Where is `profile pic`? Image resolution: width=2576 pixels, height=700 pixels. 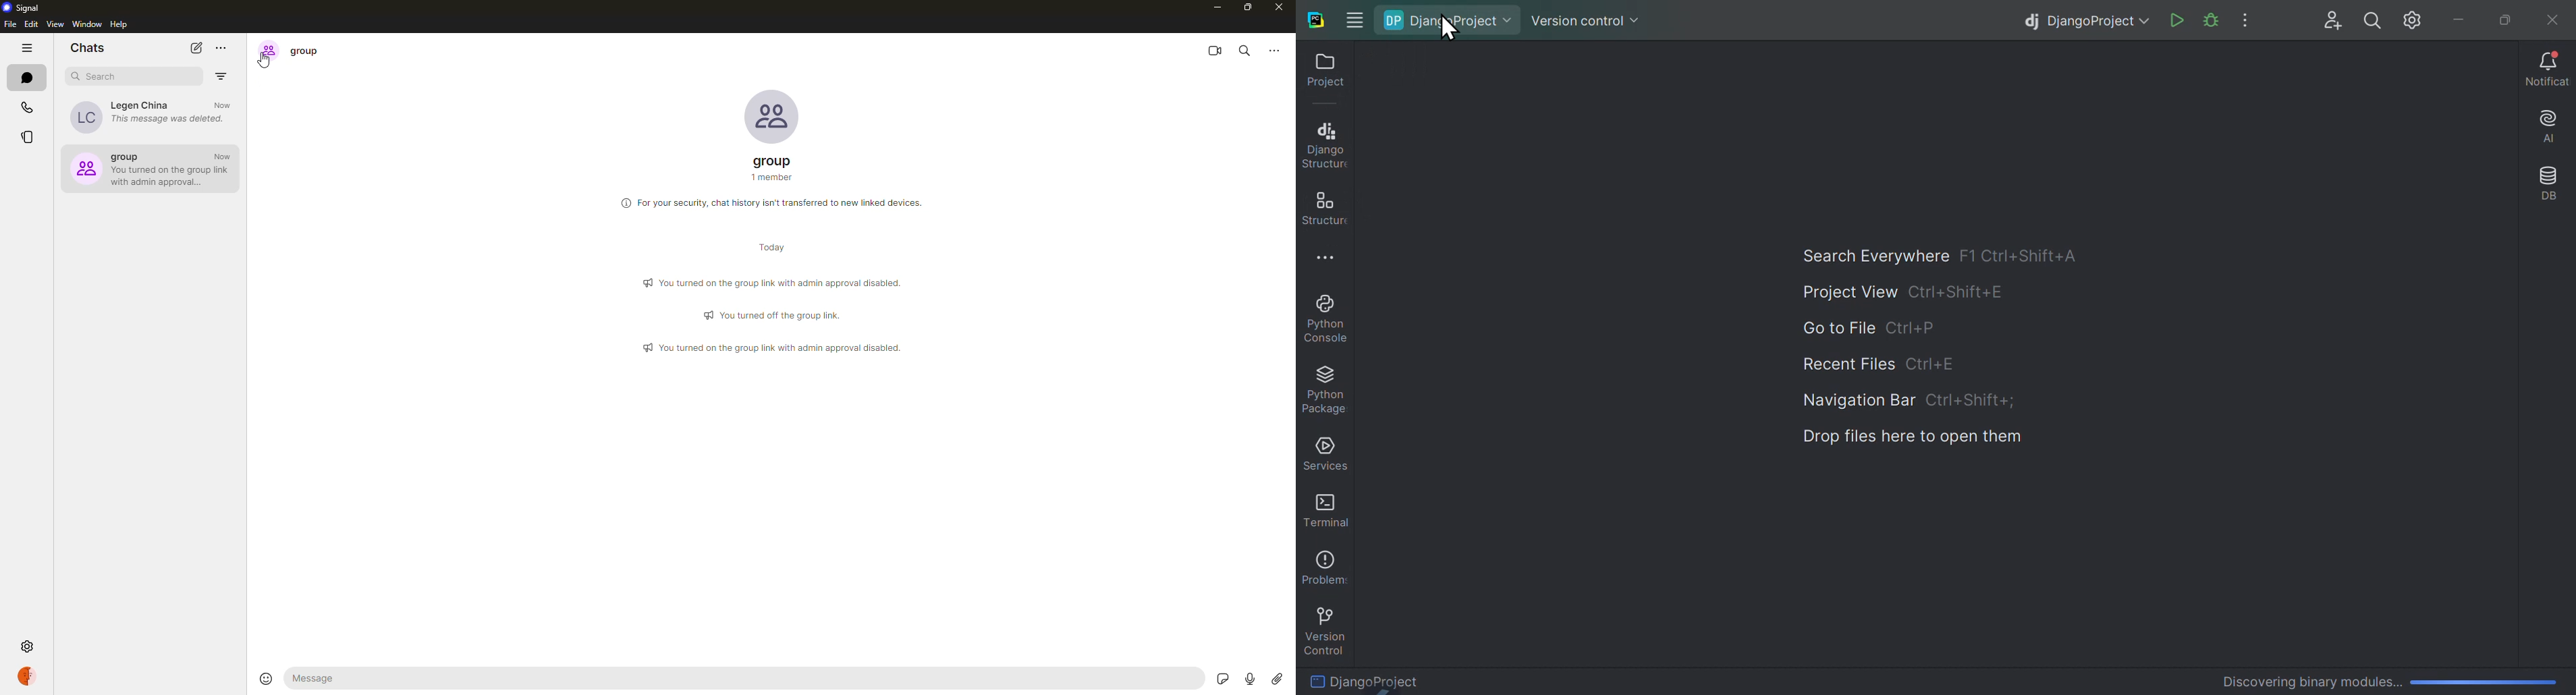
profile pic is located at coordinates (763, 115).